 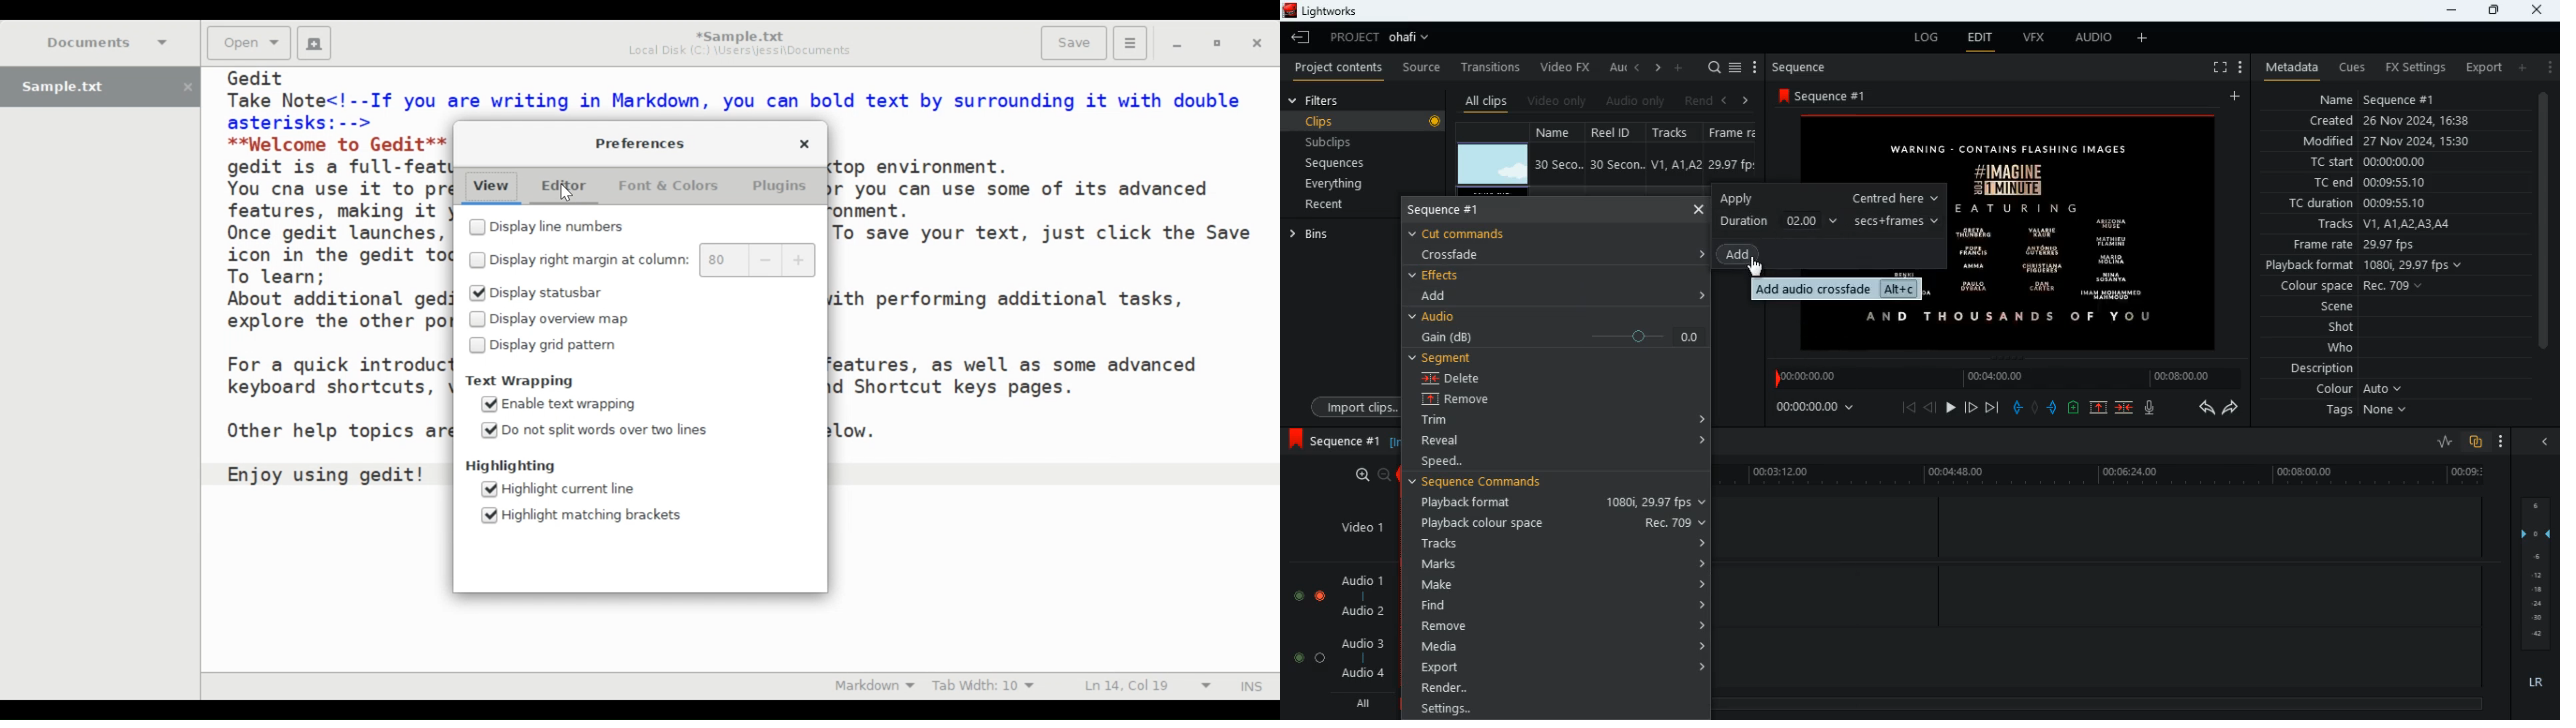 I want to click on video 1, so click(x=1354, y=526).